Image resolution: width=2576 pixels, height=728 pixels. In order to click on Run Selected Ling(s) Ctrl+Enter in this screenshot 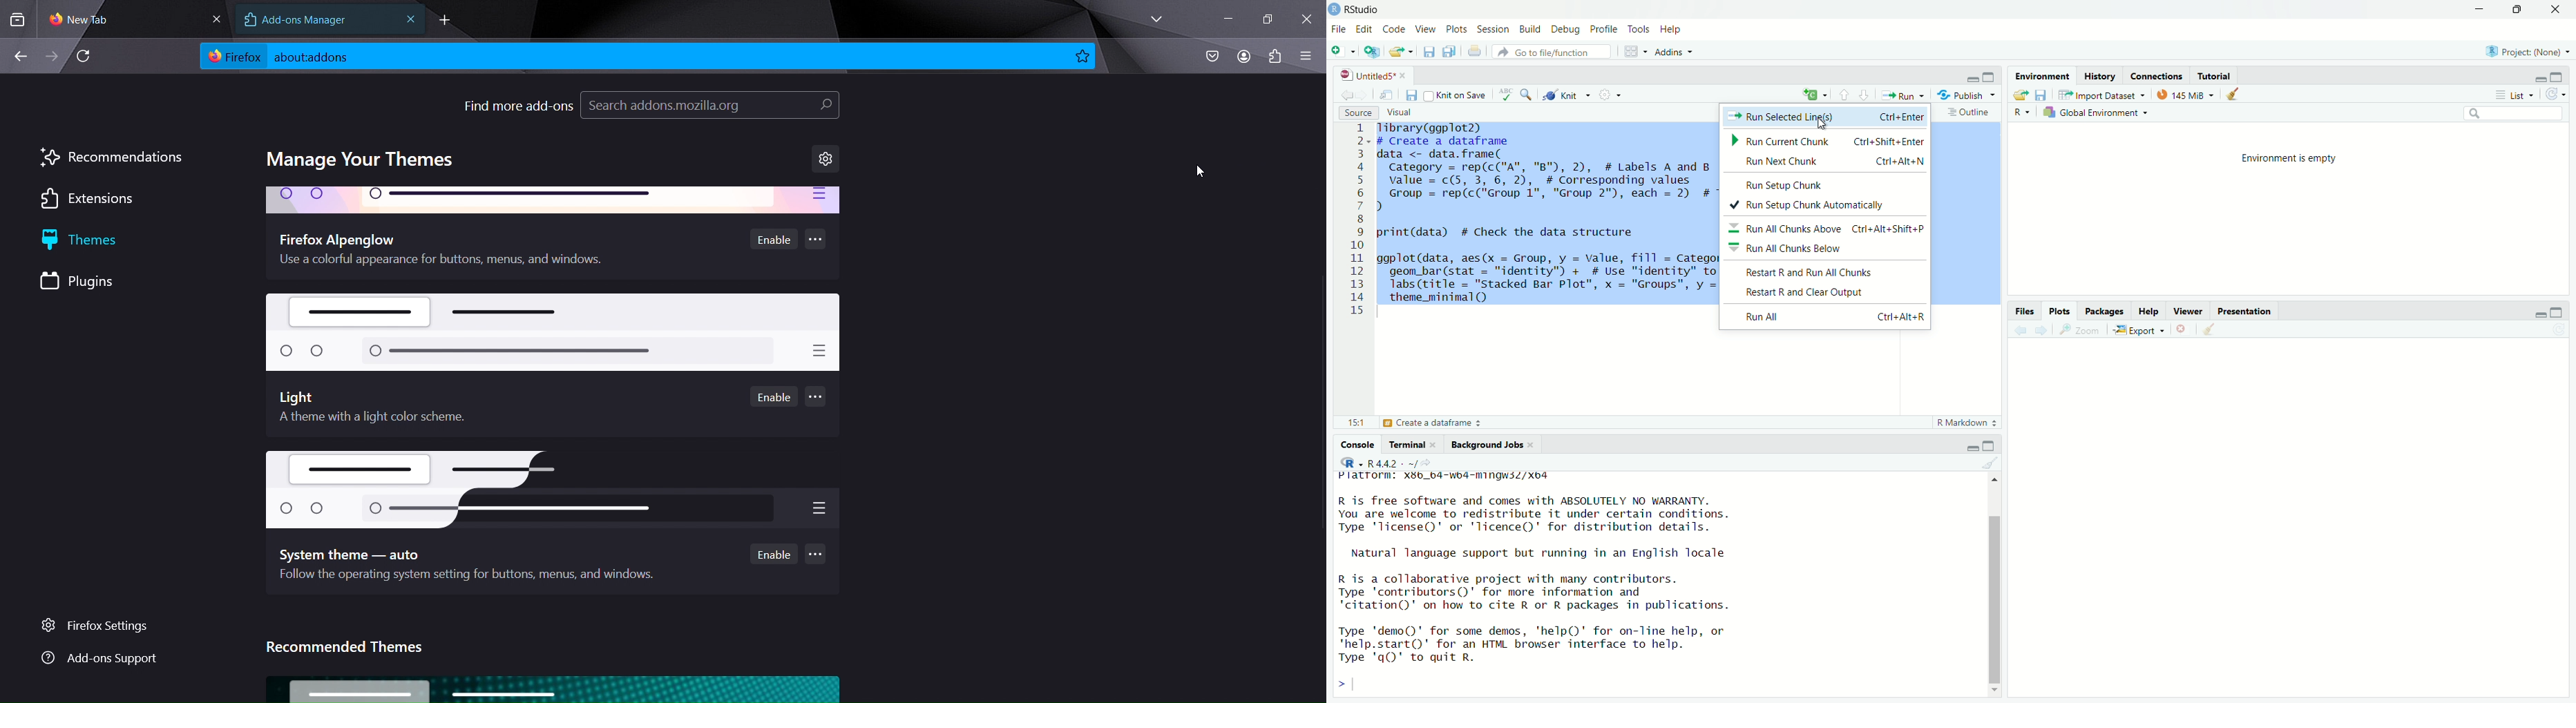, I will do `click(1827, 118)`.